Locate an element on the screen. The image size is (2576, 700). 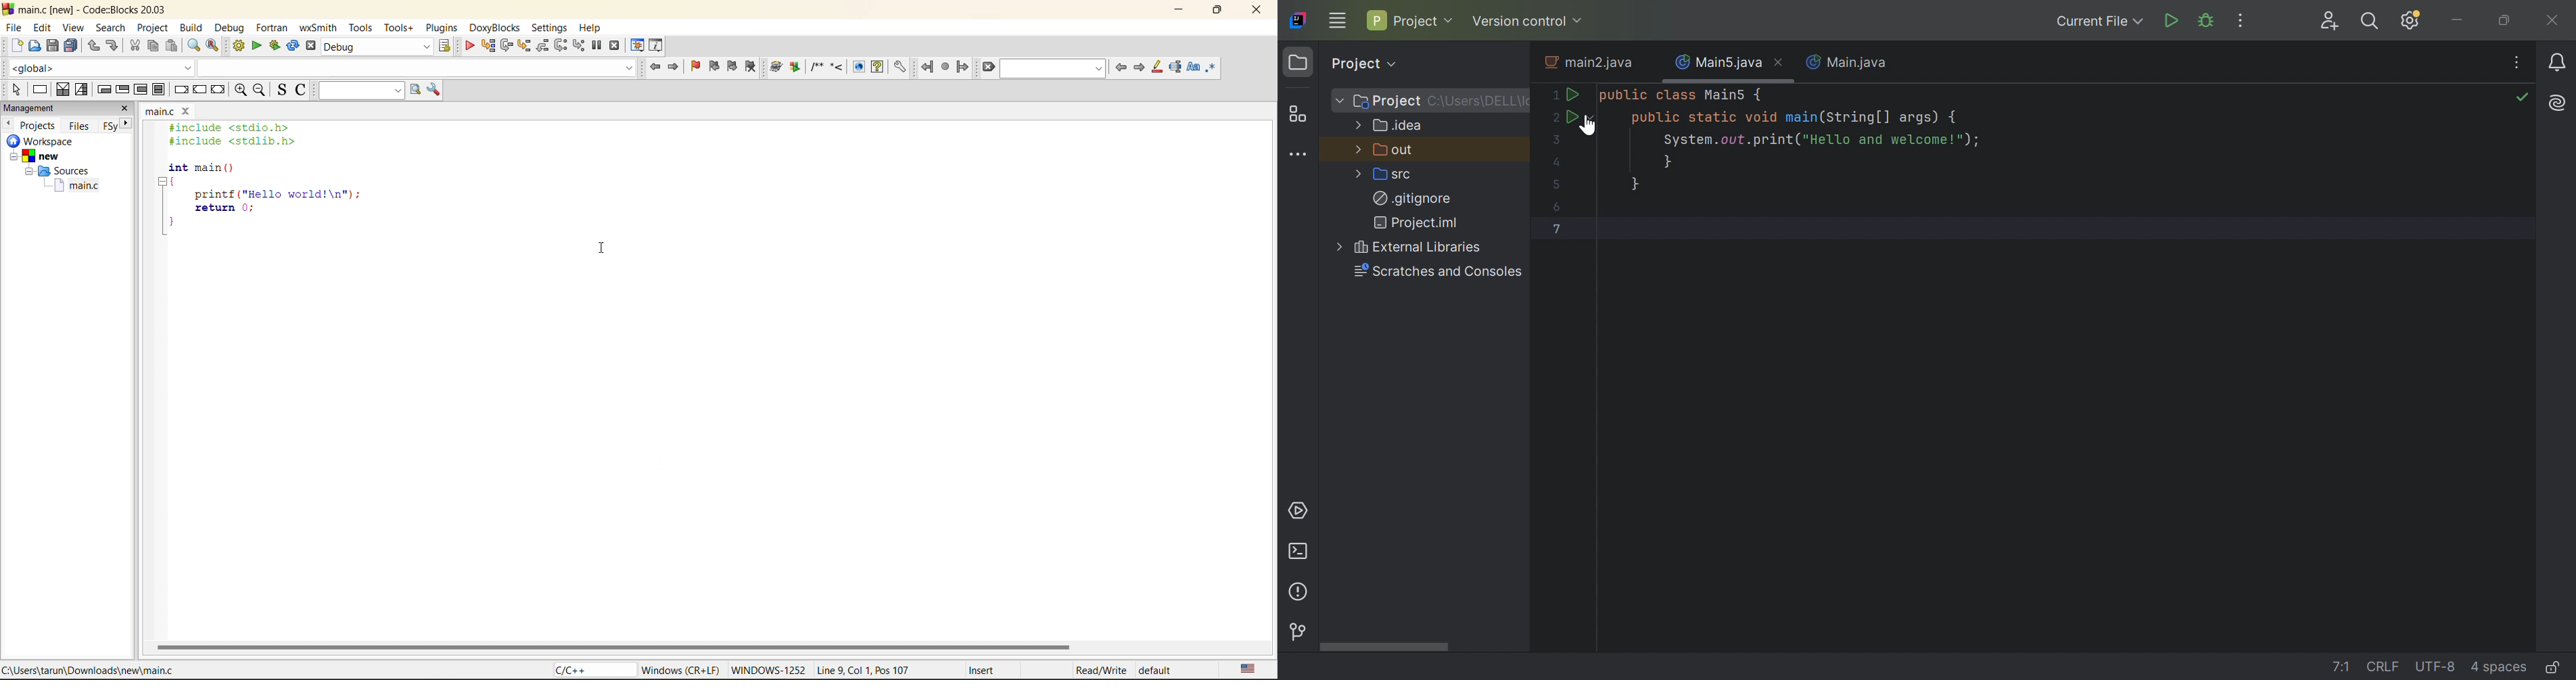
Minimize is located at coordinates (2460, 20).